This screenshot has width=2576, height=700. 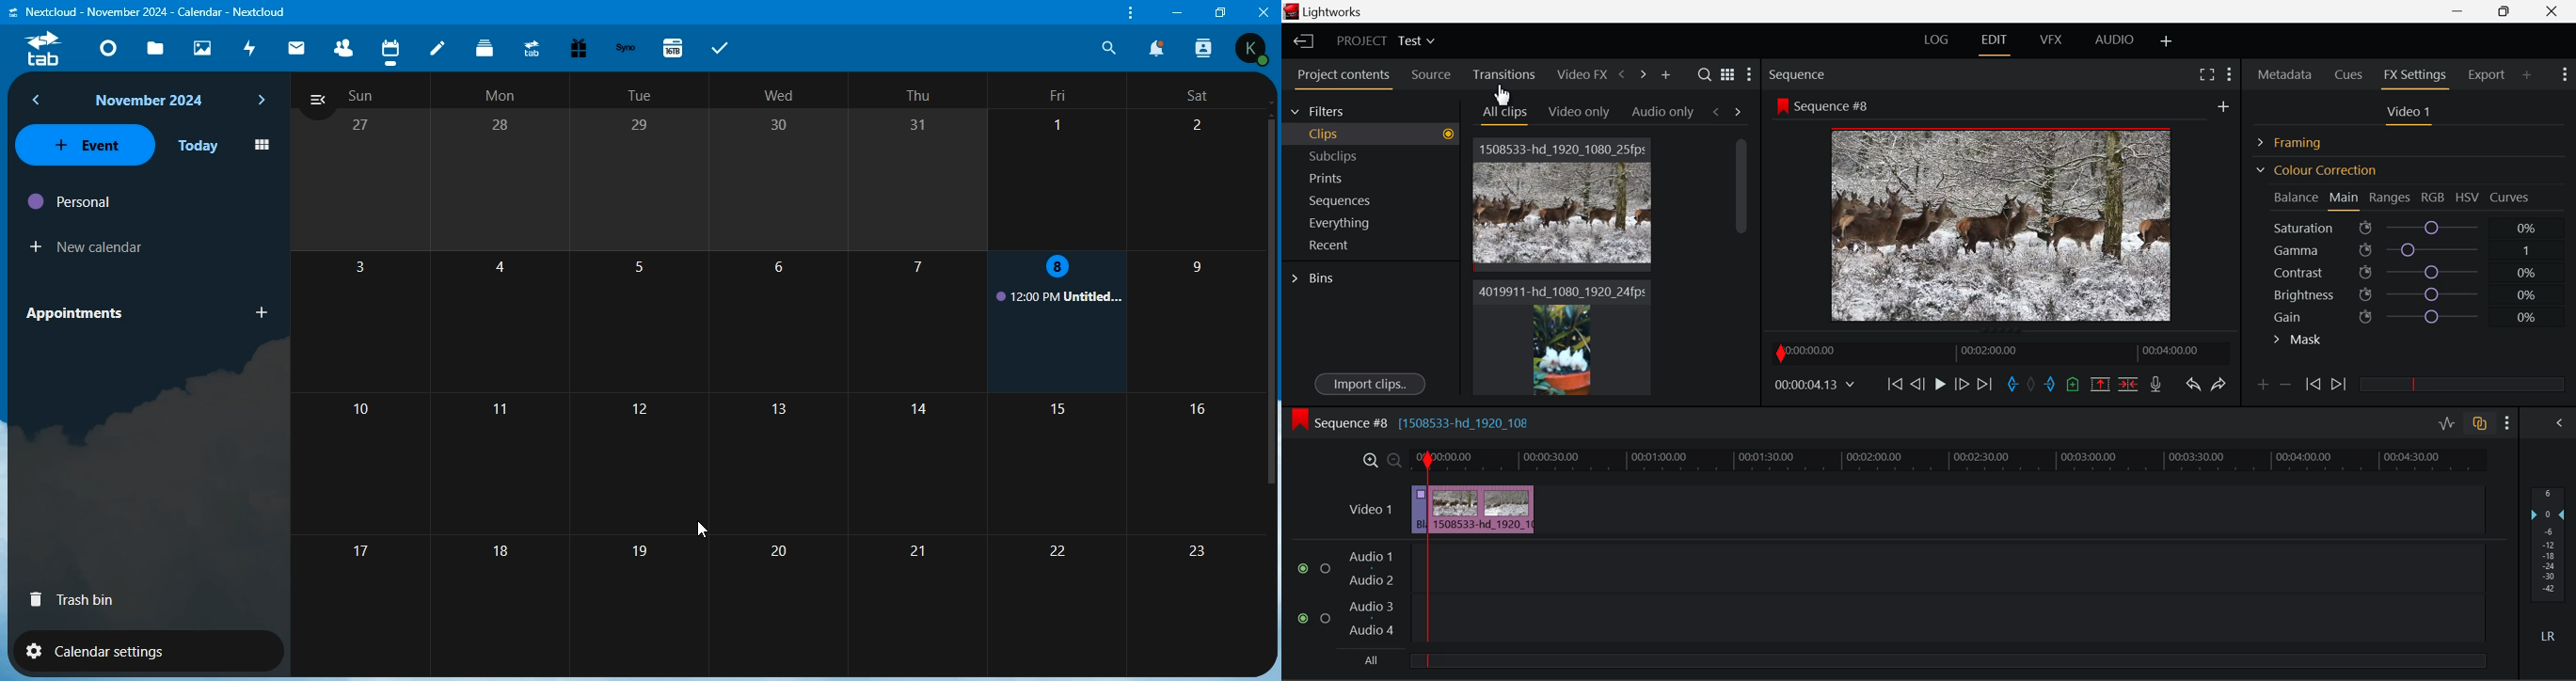 I want to click on search, so click(x=1109, y=48).